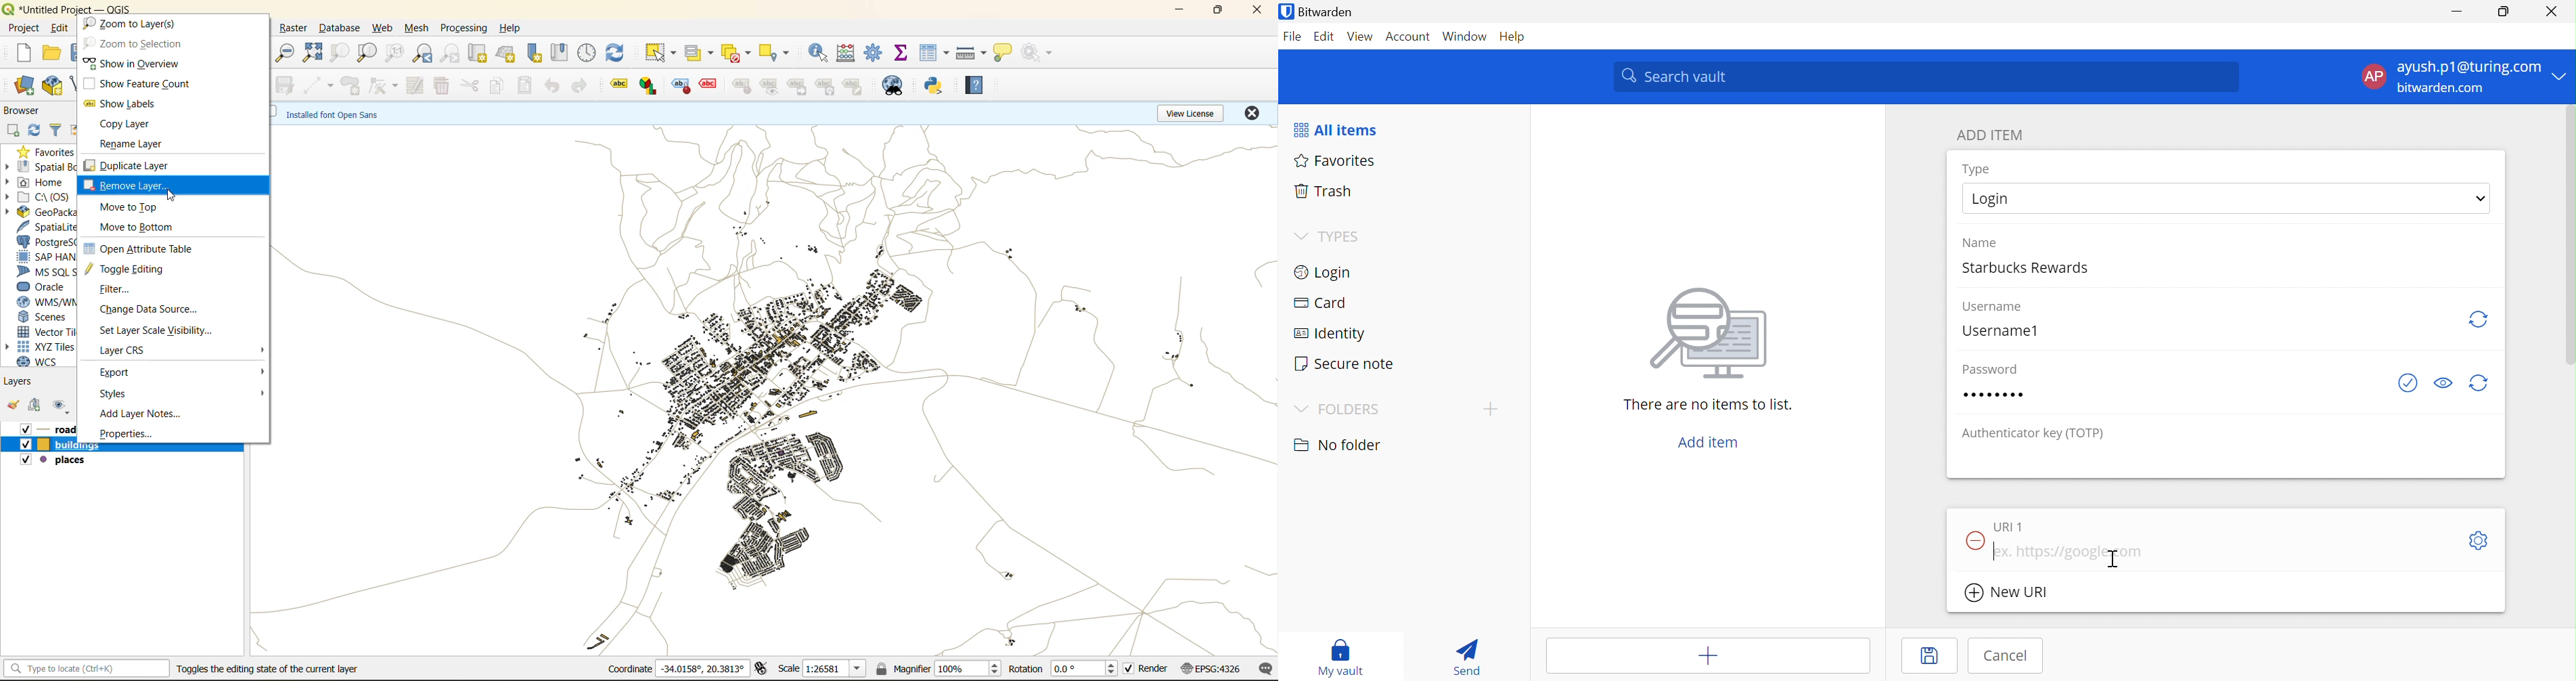 The height and width of the screenshot is (700, 2576). Describe the element at coordinates (272, 668) in the screenshot. I see `toggles the editing state of the current layer` at that location.